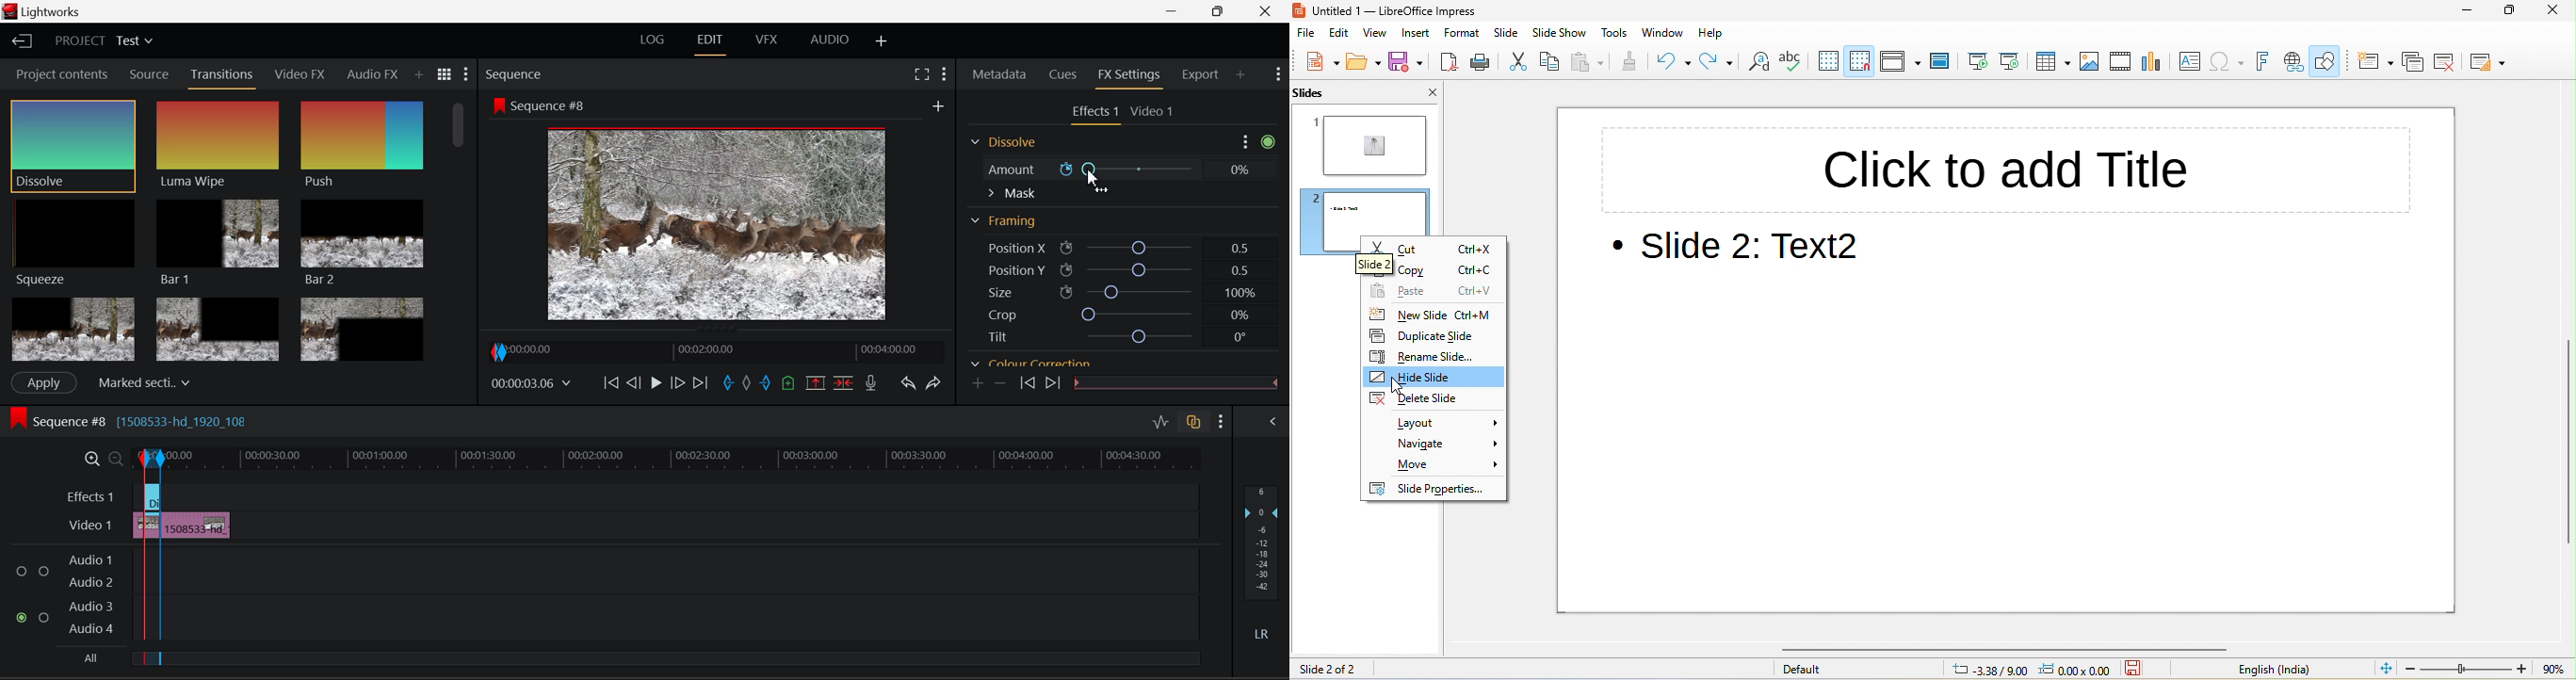 The height and width of the screenshot is (700, 2576). I want to click on Tilt, so click(1111, 336).